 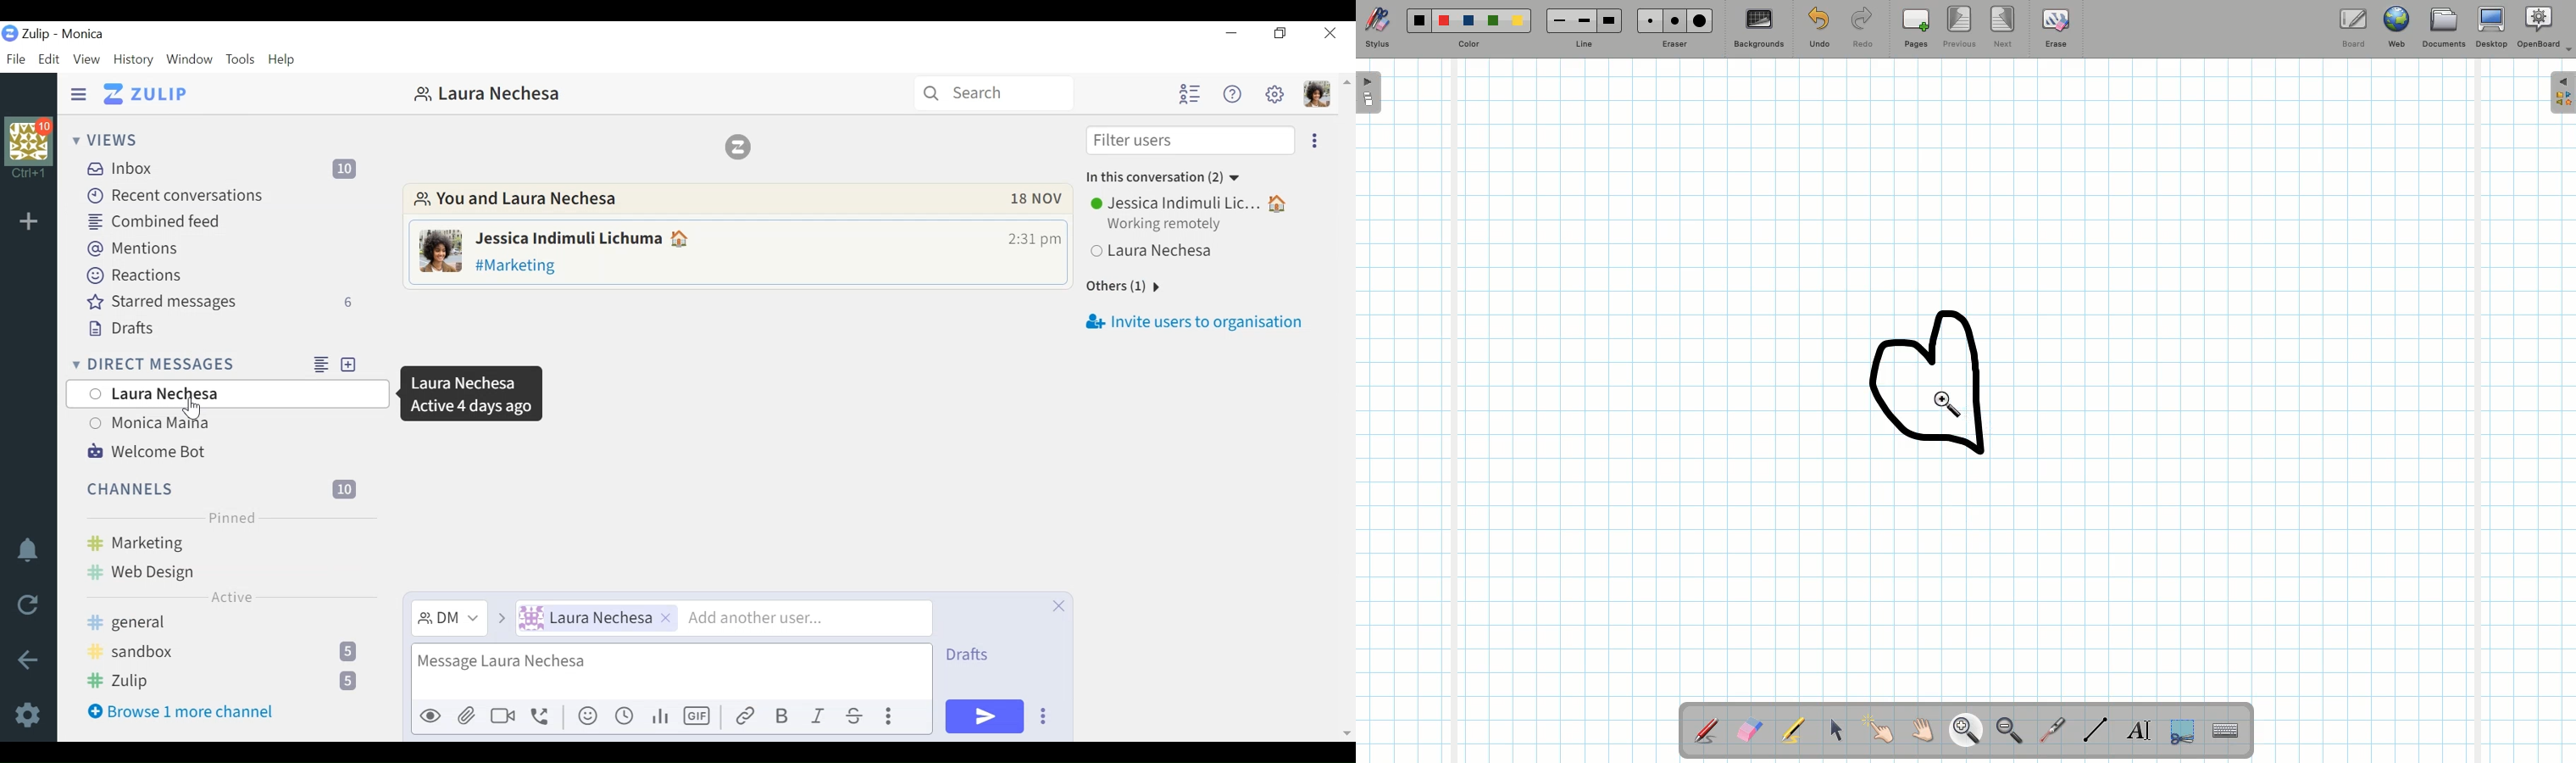 What do you see at coordinates (624, 716) in the screenshot?
I see `Add global time` at bounding box center [624, 716].